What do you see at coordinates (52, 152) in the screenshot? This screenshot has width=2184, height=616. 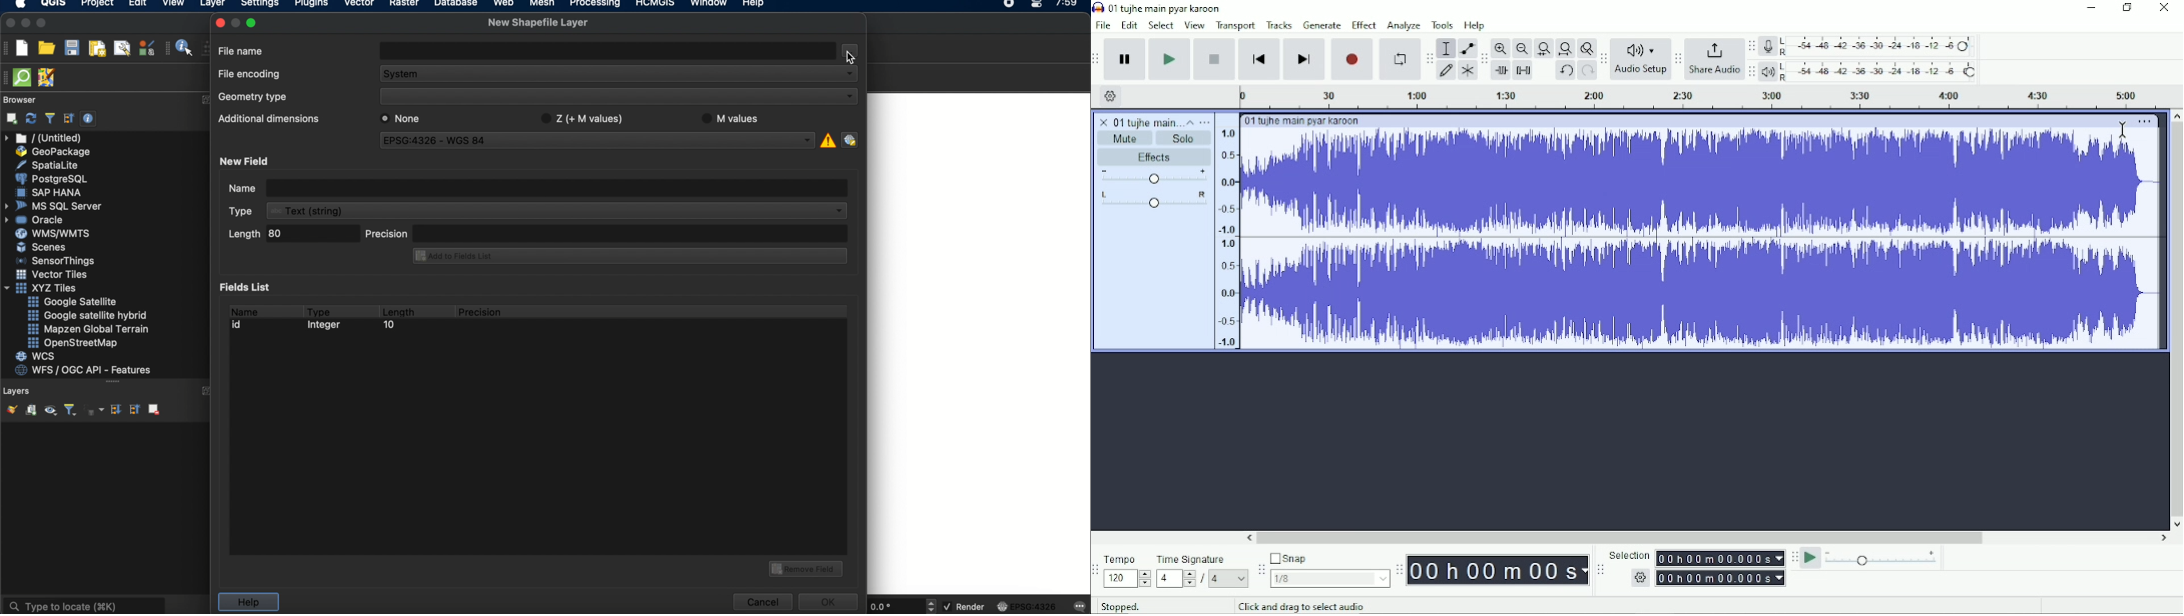 I see `geo package` at bounding box center [52, 152].